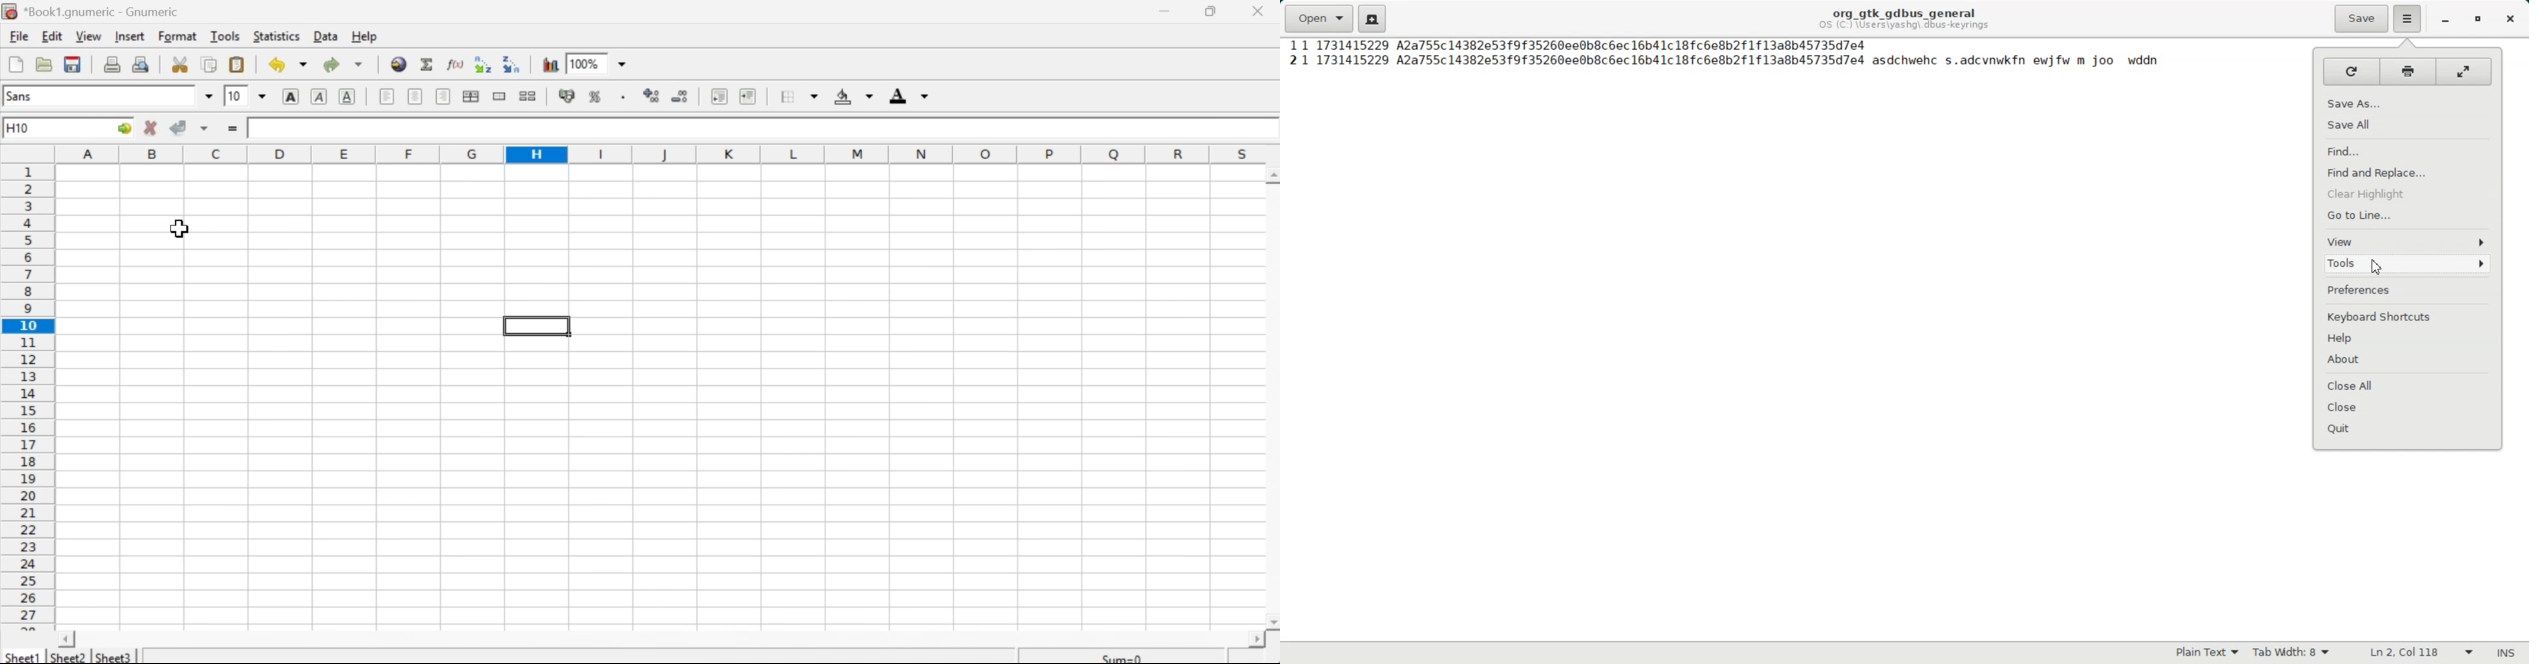  What do you see at coordinates (2408, 361) in the screenshot?
I see `About` at bounding box center [2408, 361].